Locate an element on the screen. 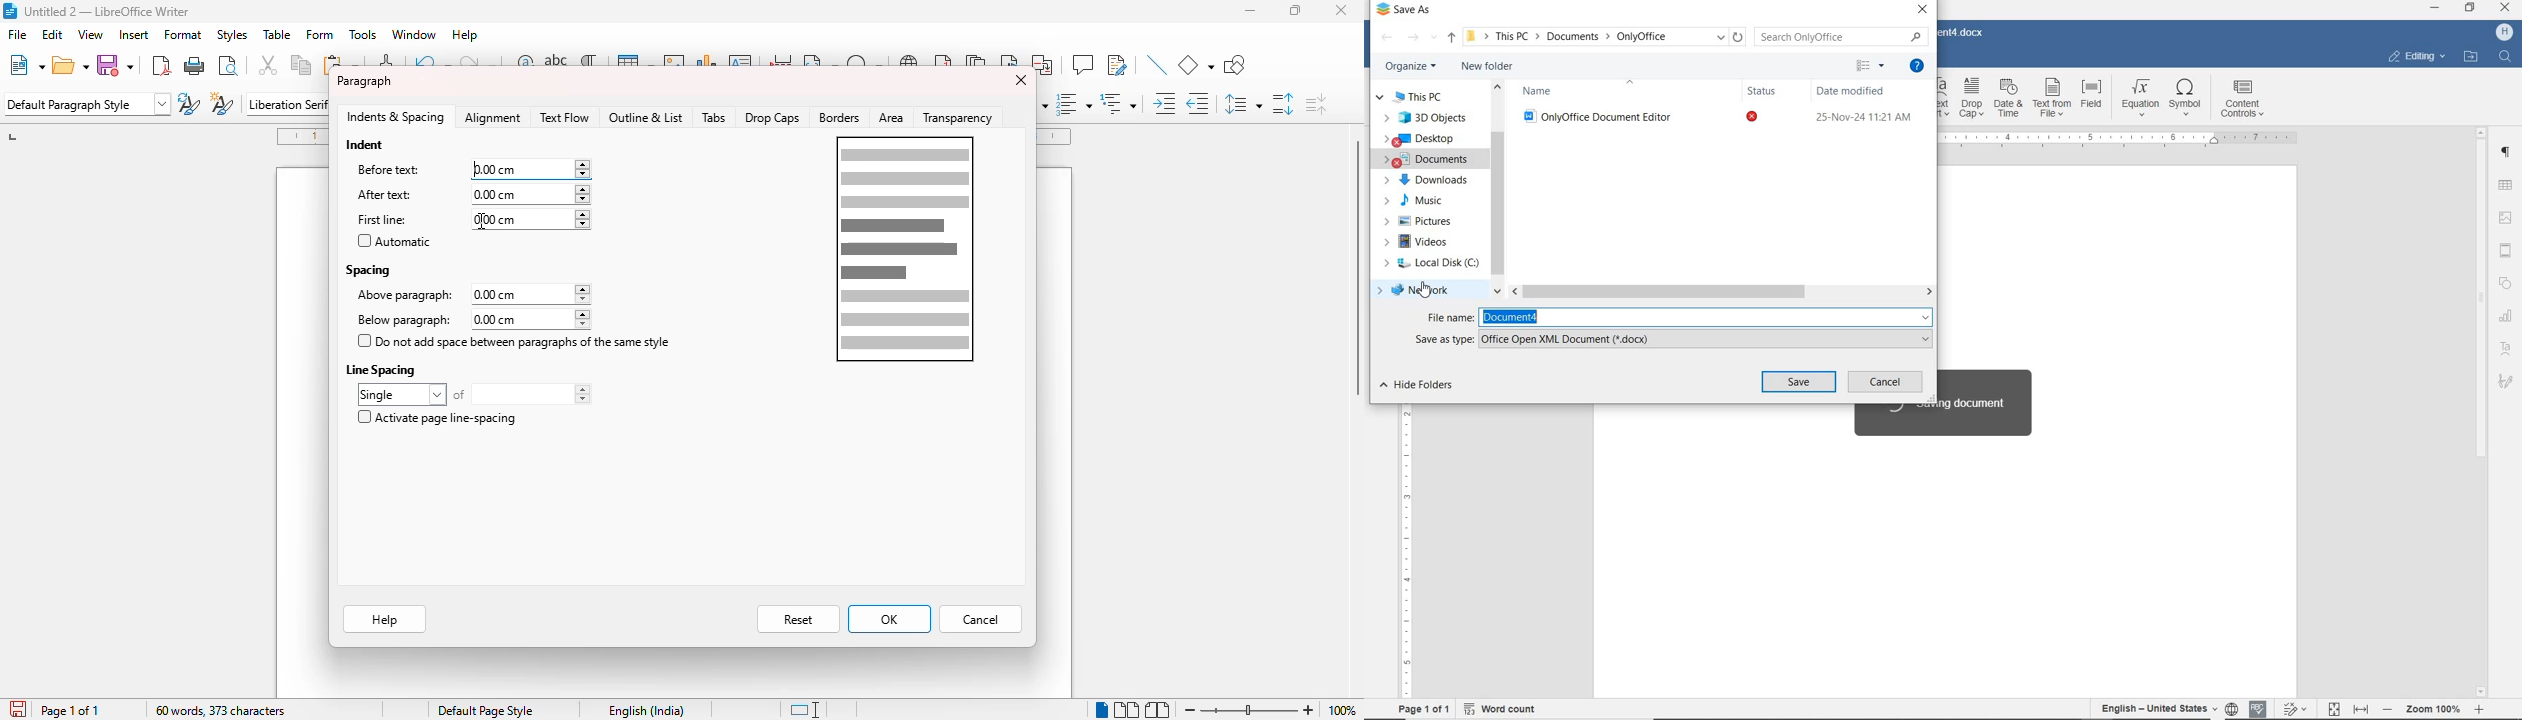 Image resolution: width=2548 pixels, height=728 pixels. close is located at coordinates (1019, 80).